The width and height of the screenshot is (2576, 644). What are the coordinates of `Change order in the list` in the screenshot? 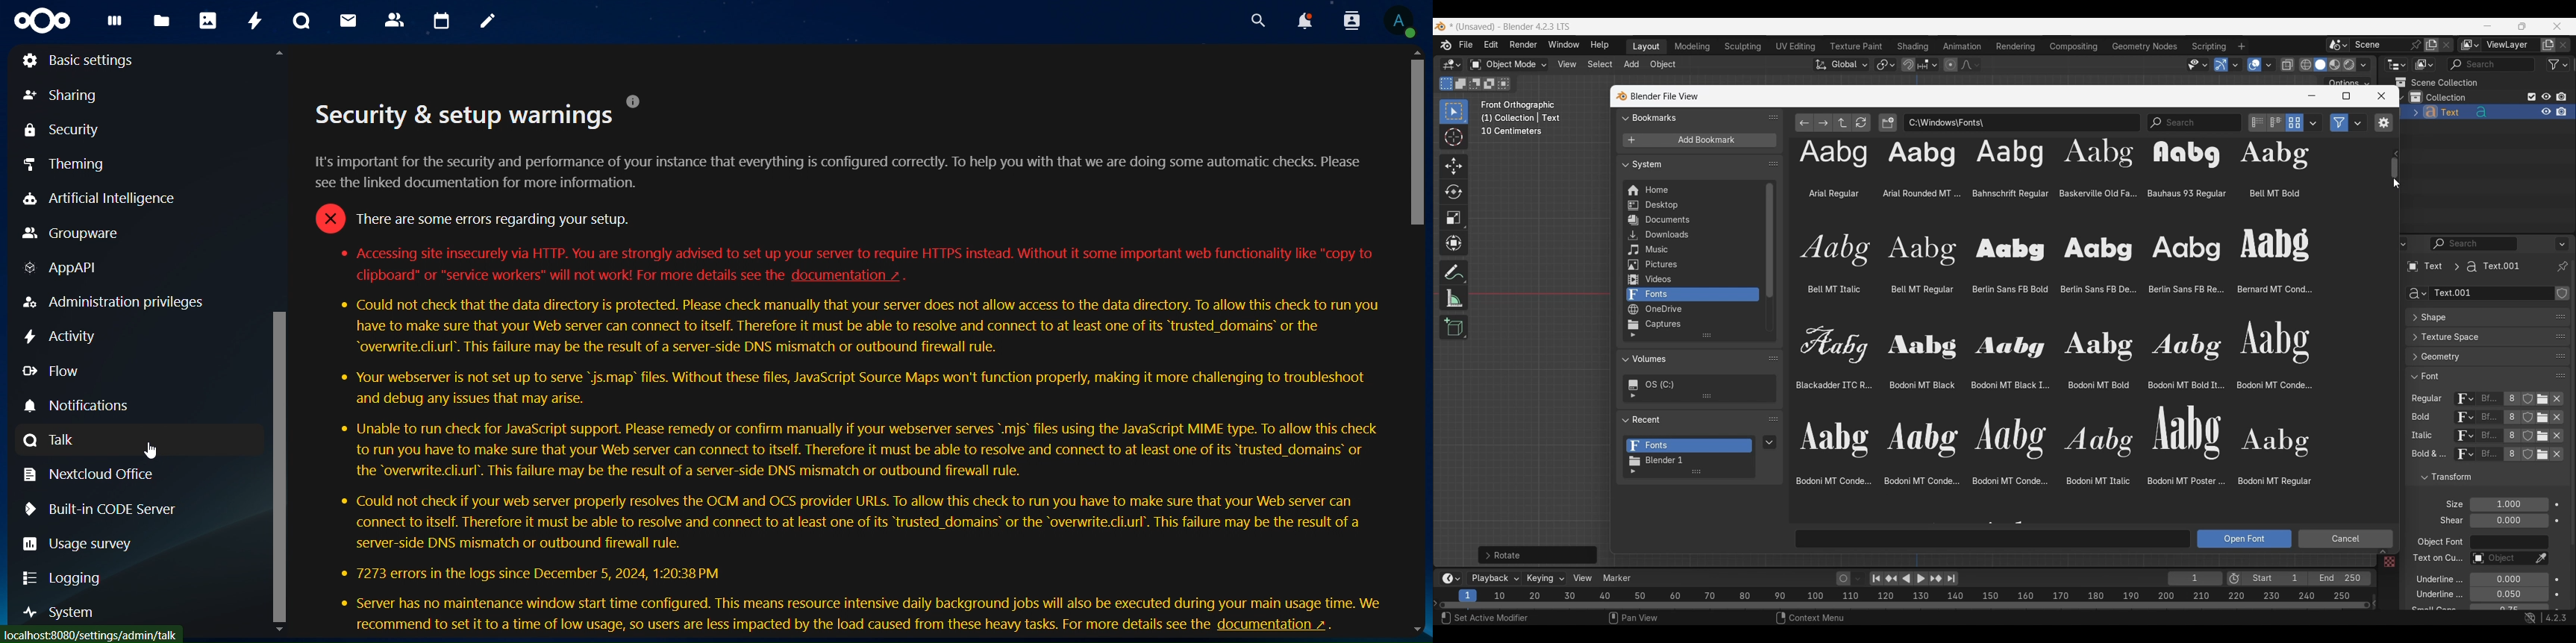 It's located at (2561, 472).